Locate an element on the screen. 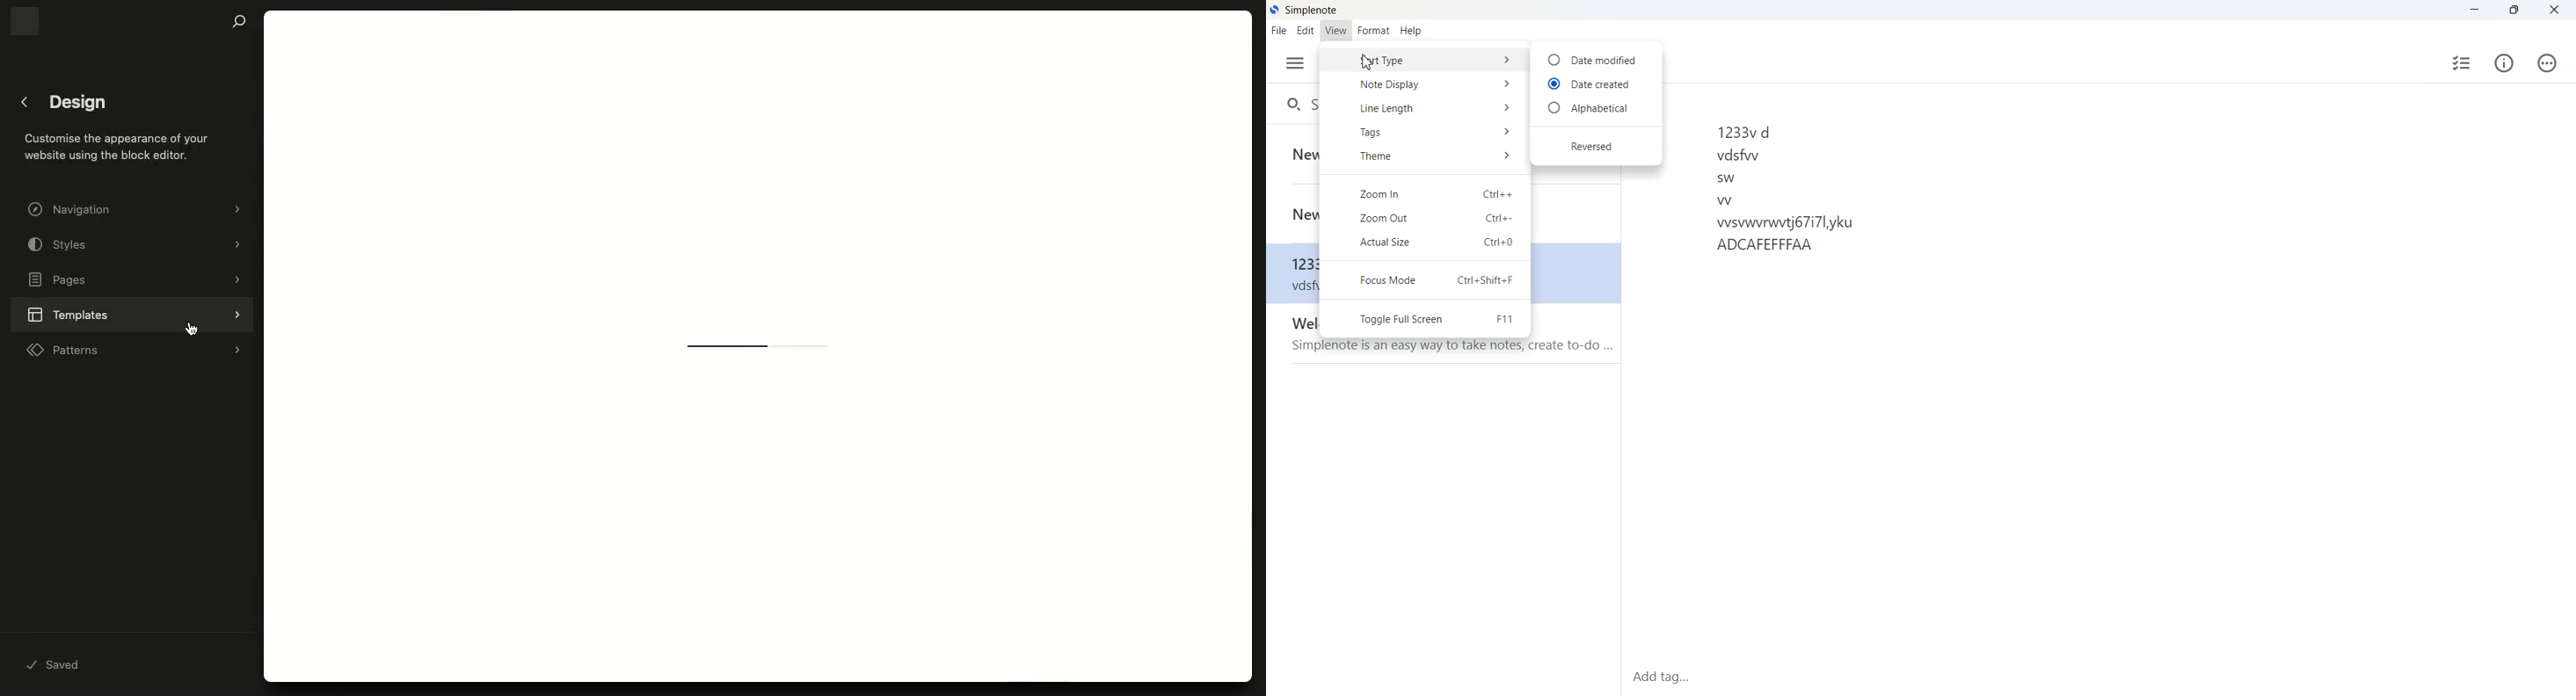  Cursor is located at coordinates (1367, 61).